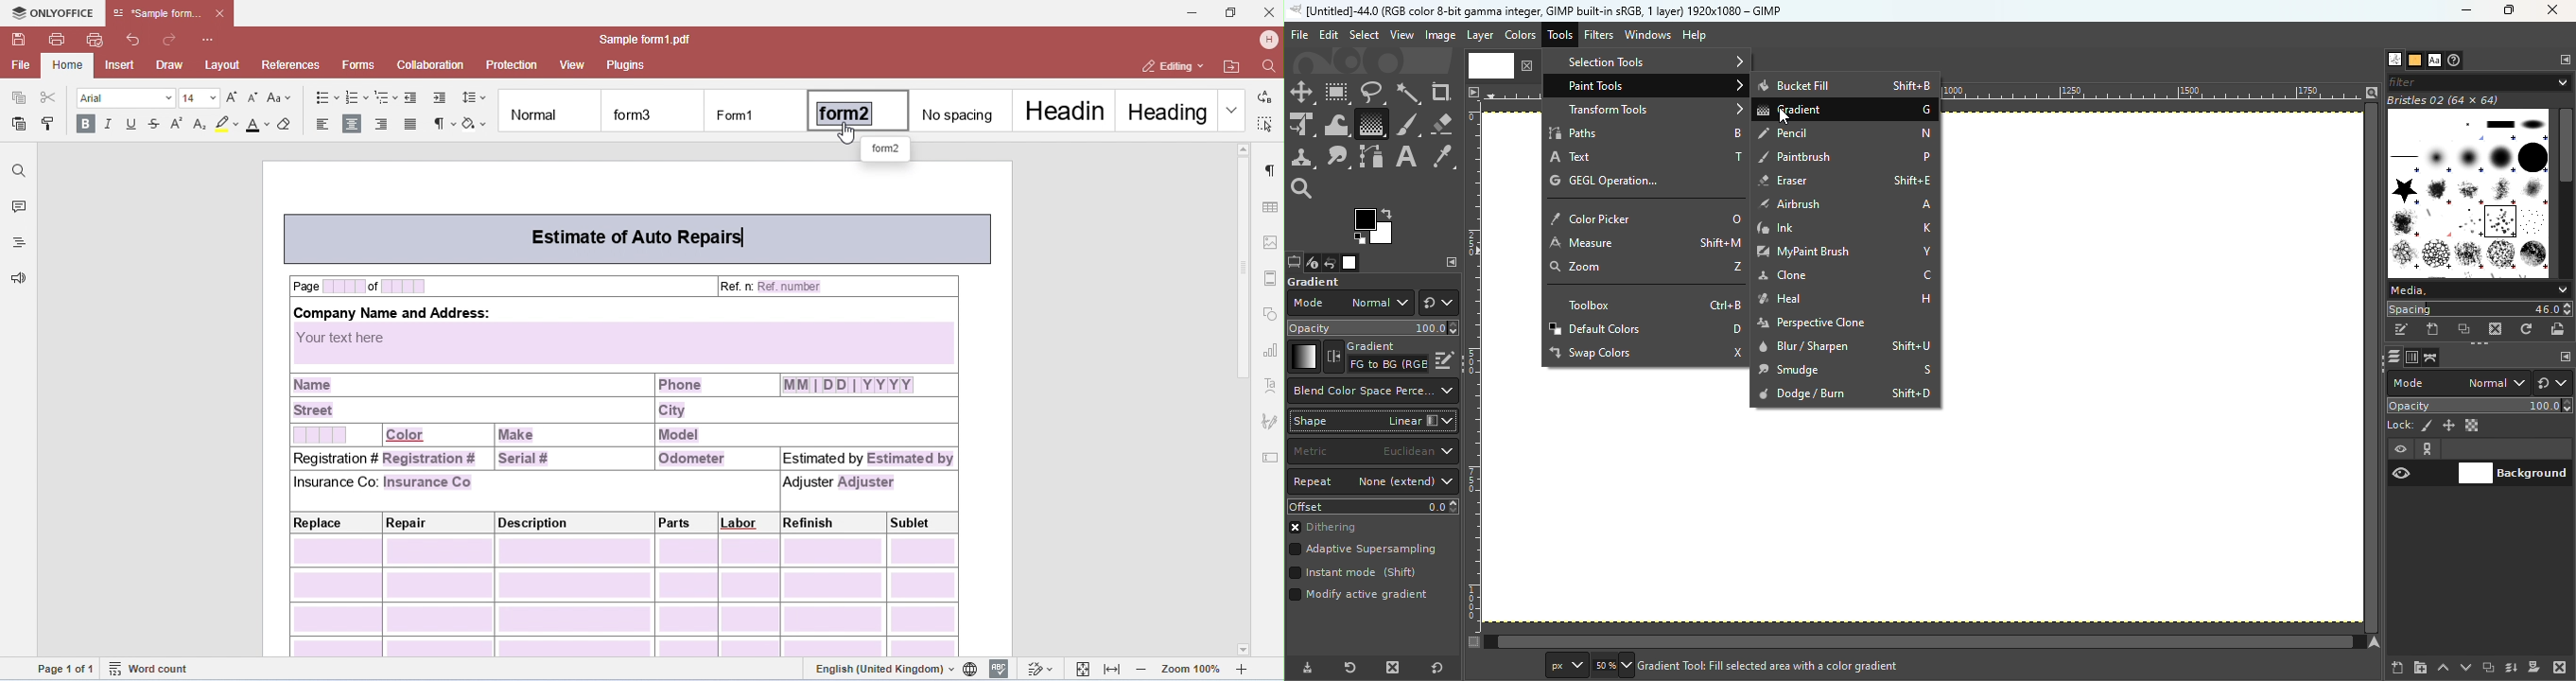 Image resolution: width=2576 pixels, height=700 pixels. What do you see at coordinates (2410, 424) in the screenshot?
I see `Lock pixels` at bounding box center [2410, 424].